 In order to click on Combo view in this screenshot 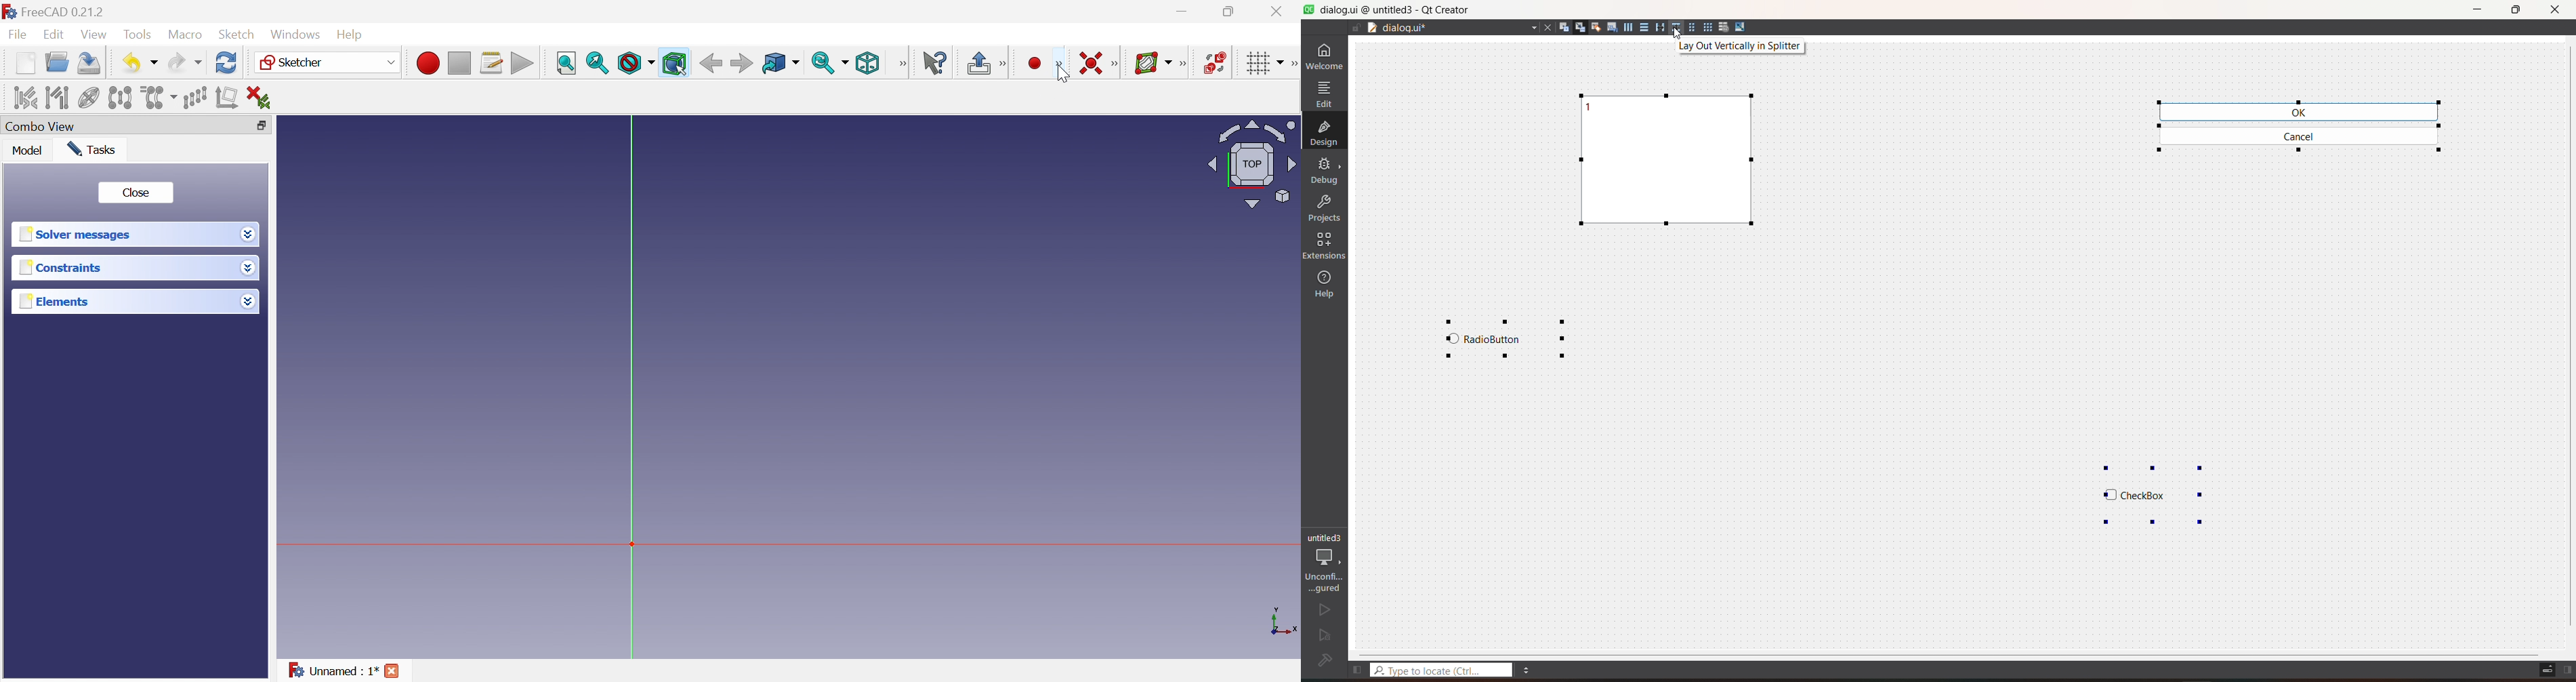, I will do `click(39, 127)`.